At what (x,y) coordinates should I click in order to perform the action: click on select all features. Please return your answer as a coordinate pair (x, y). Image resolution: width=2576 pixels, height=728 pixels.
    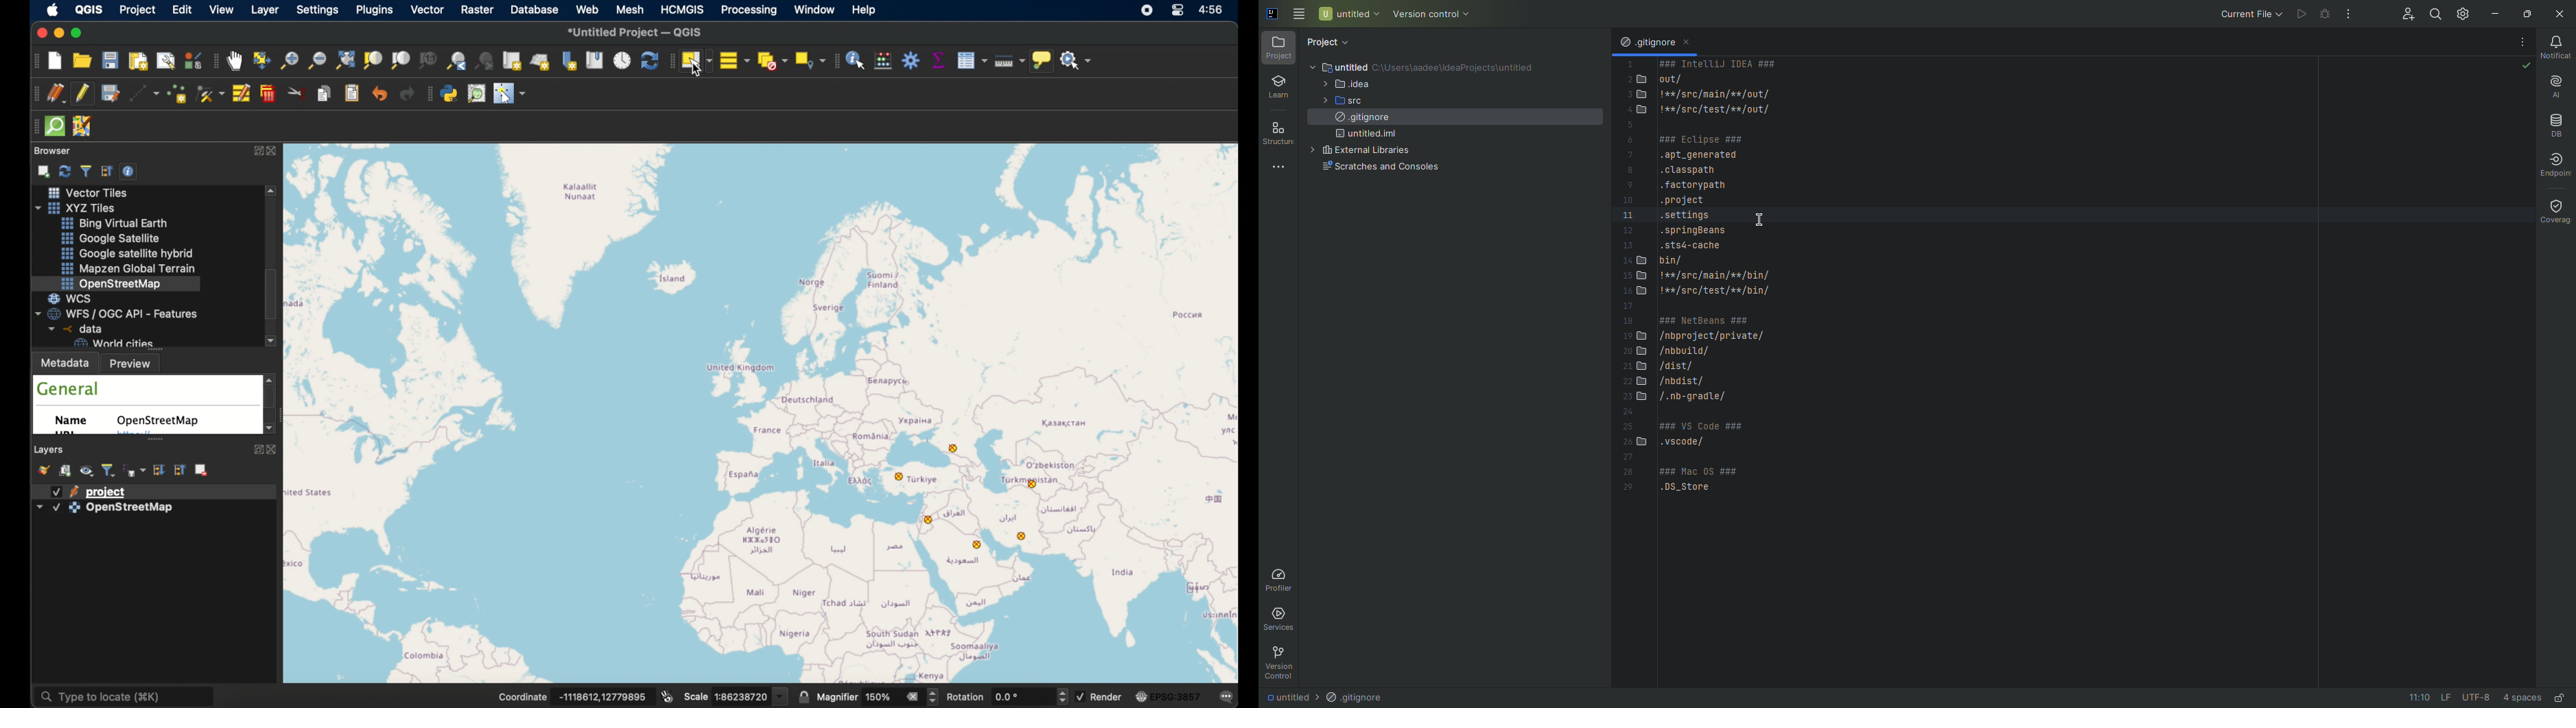
    Looking at the image, I should click on (735, 60).